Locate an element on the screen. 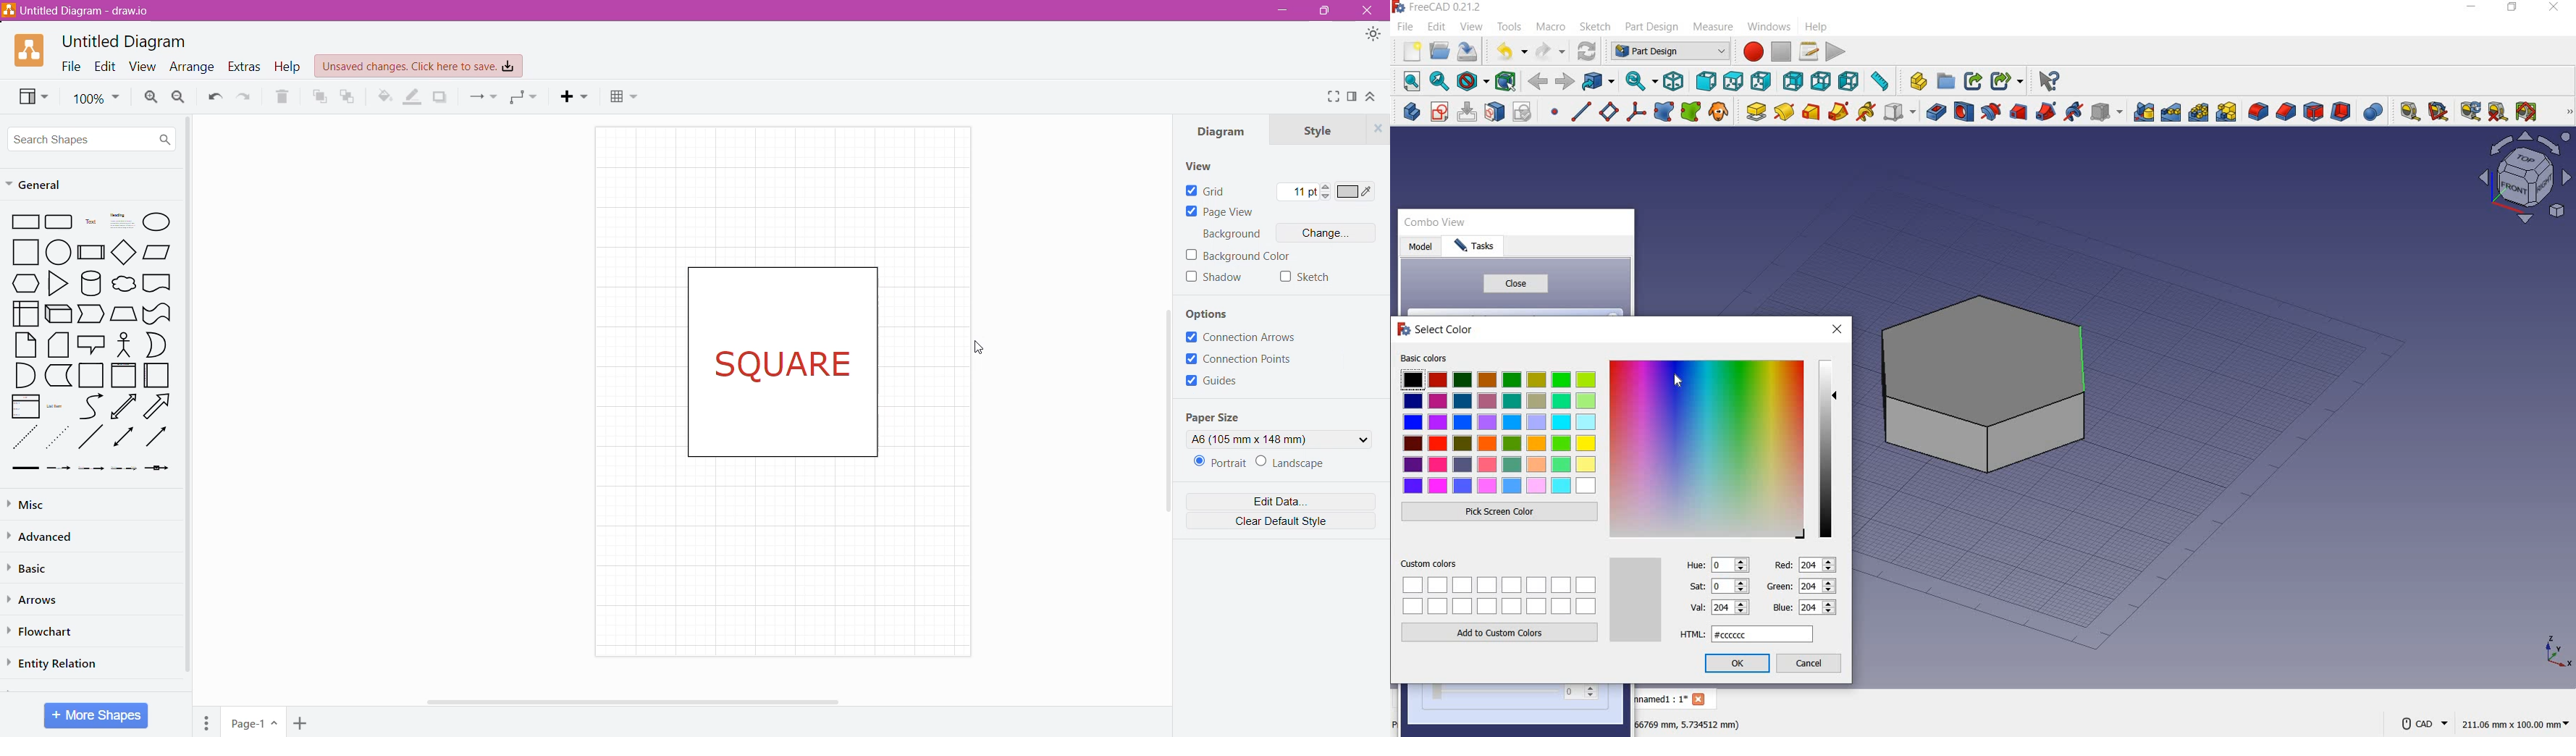  Rightward Thick Arrow is located at coordinates (157, 436).